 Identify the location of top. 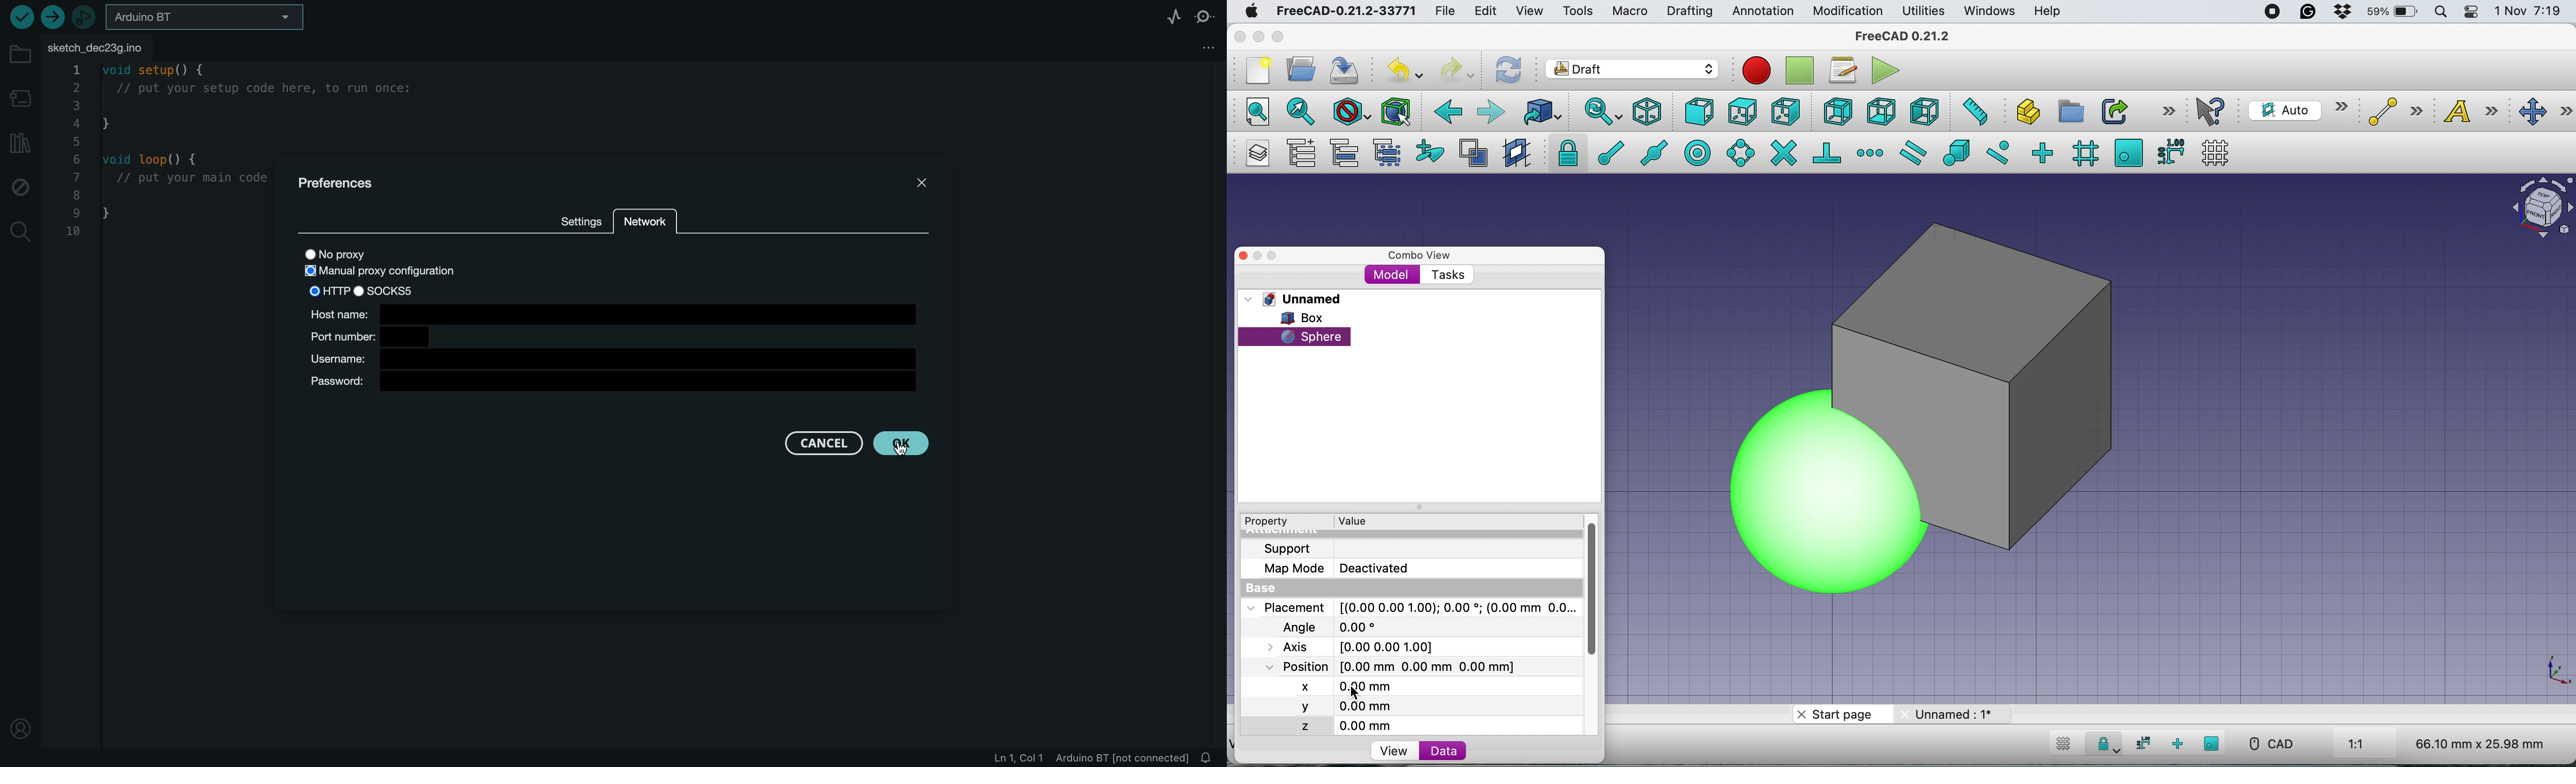
(1742, 110).